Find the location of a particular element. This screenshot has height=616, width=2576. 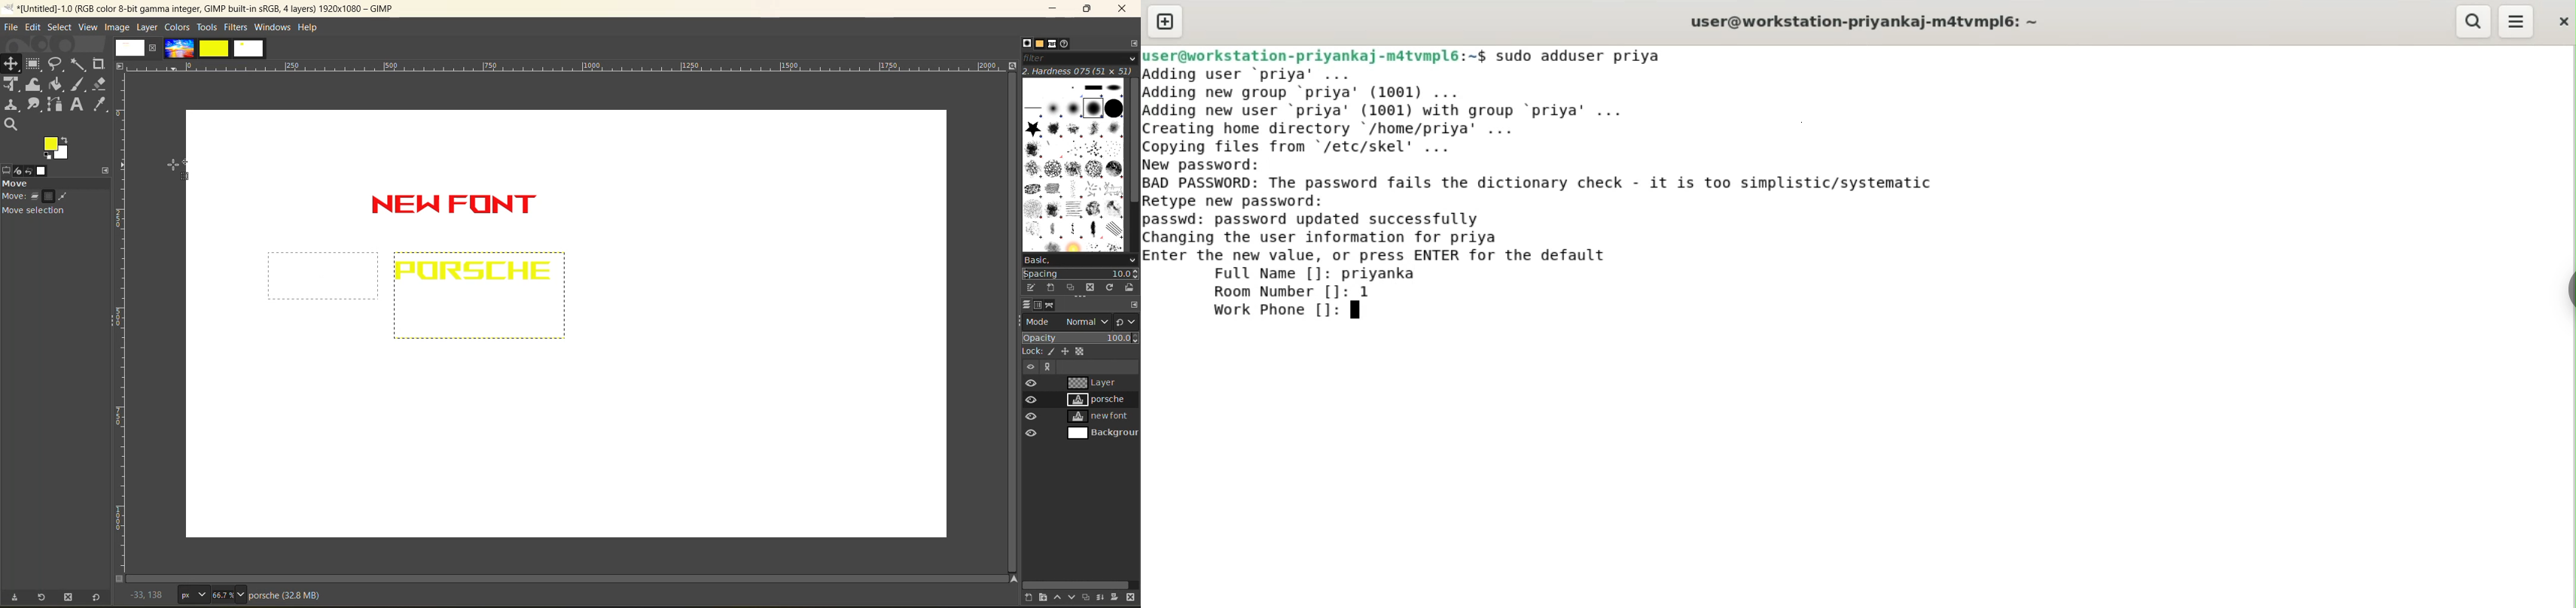

Adding user ‘priya’ ...

Adding new group ‘priya’ (1001) ...

Adding new user ‘priya' (1001) with group ‘priya’ ...
Creating home directory /home/priya’ ...

Copving files from "/etc/skel' ... is located at coordinates (1432, 109).